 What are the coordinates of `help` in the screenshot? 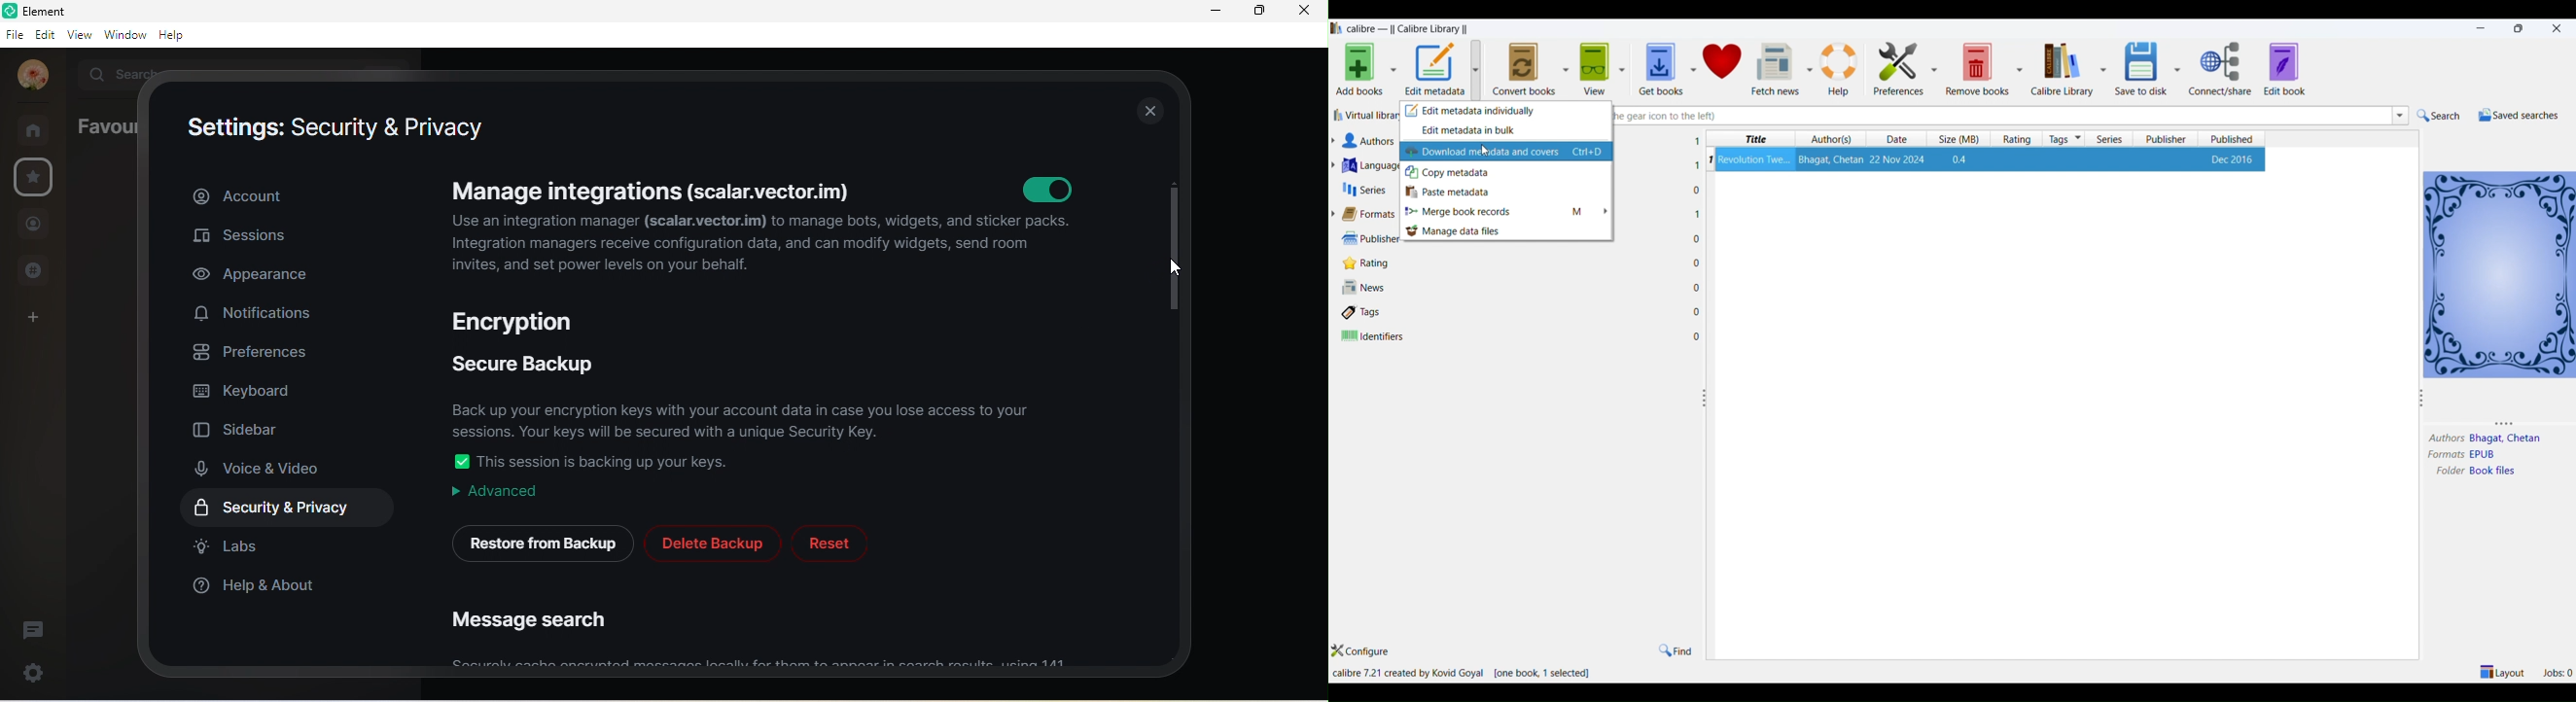 It's located at (176, 35).